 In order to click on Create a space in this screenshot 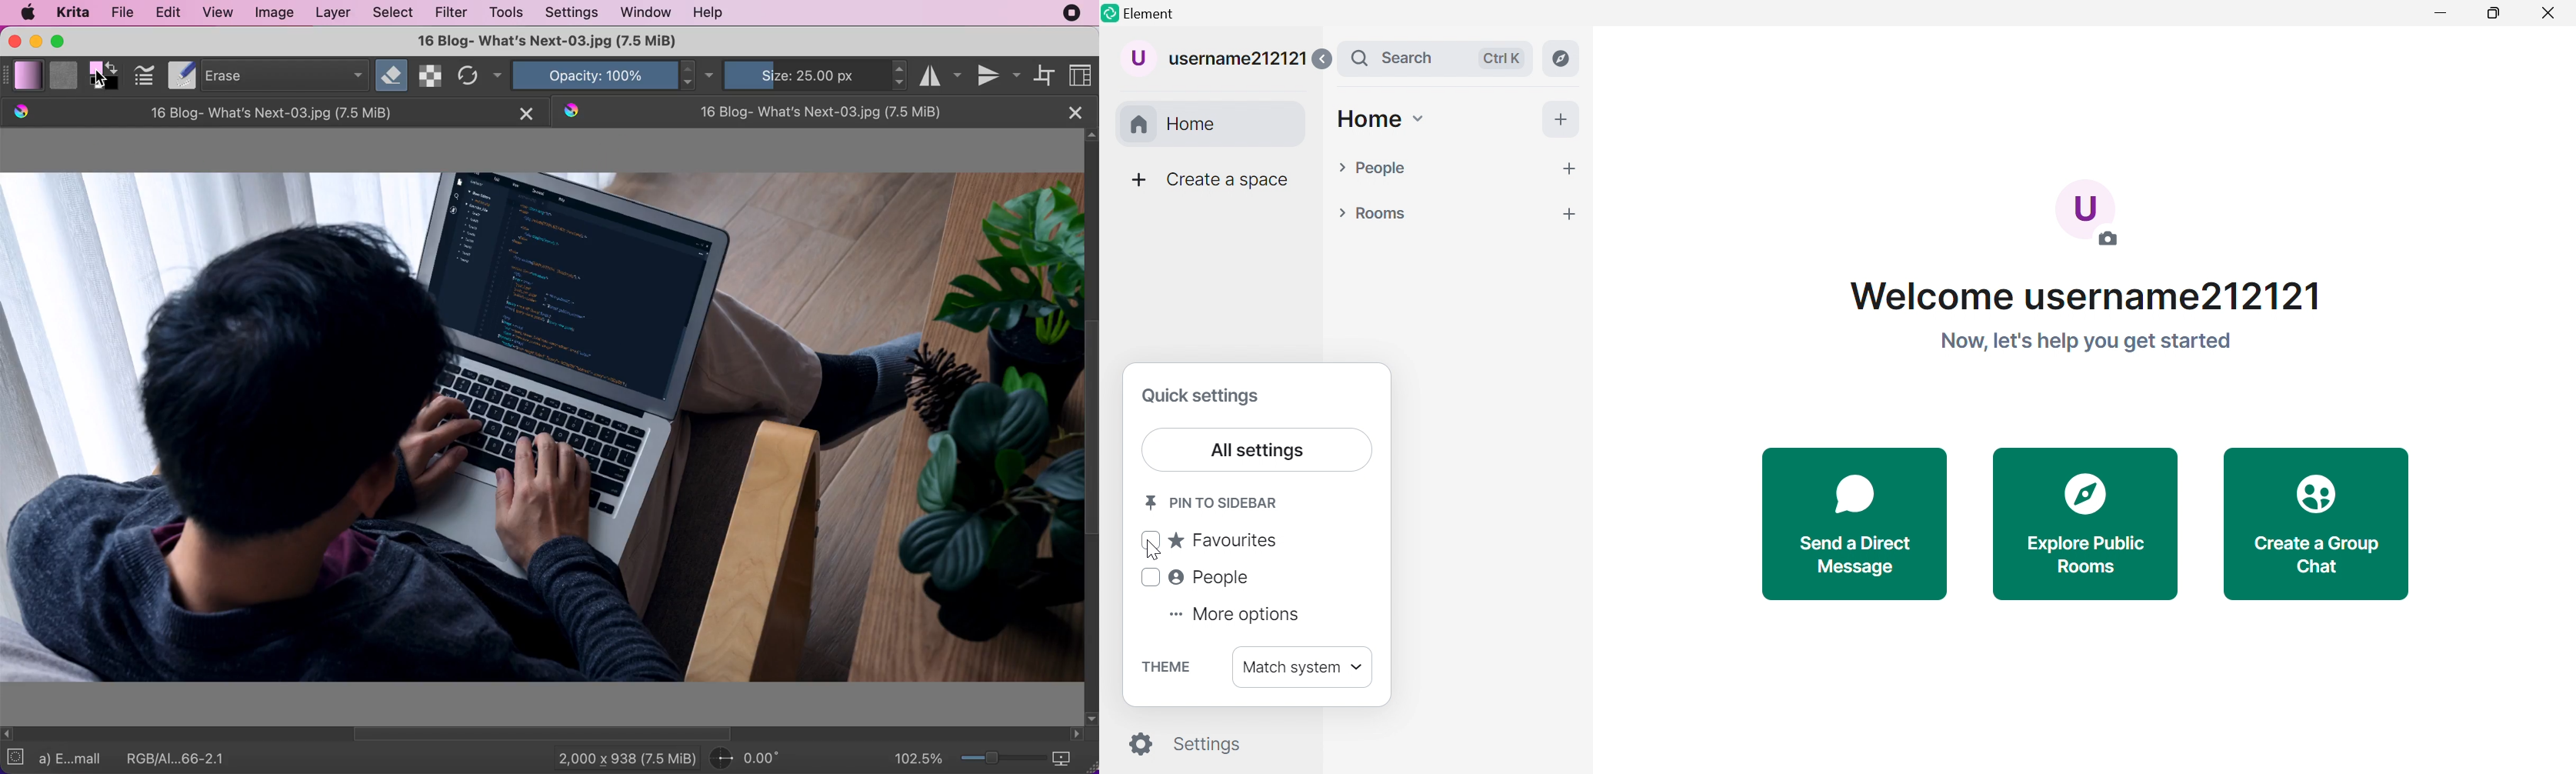, I will do `click(1228, 180)`.